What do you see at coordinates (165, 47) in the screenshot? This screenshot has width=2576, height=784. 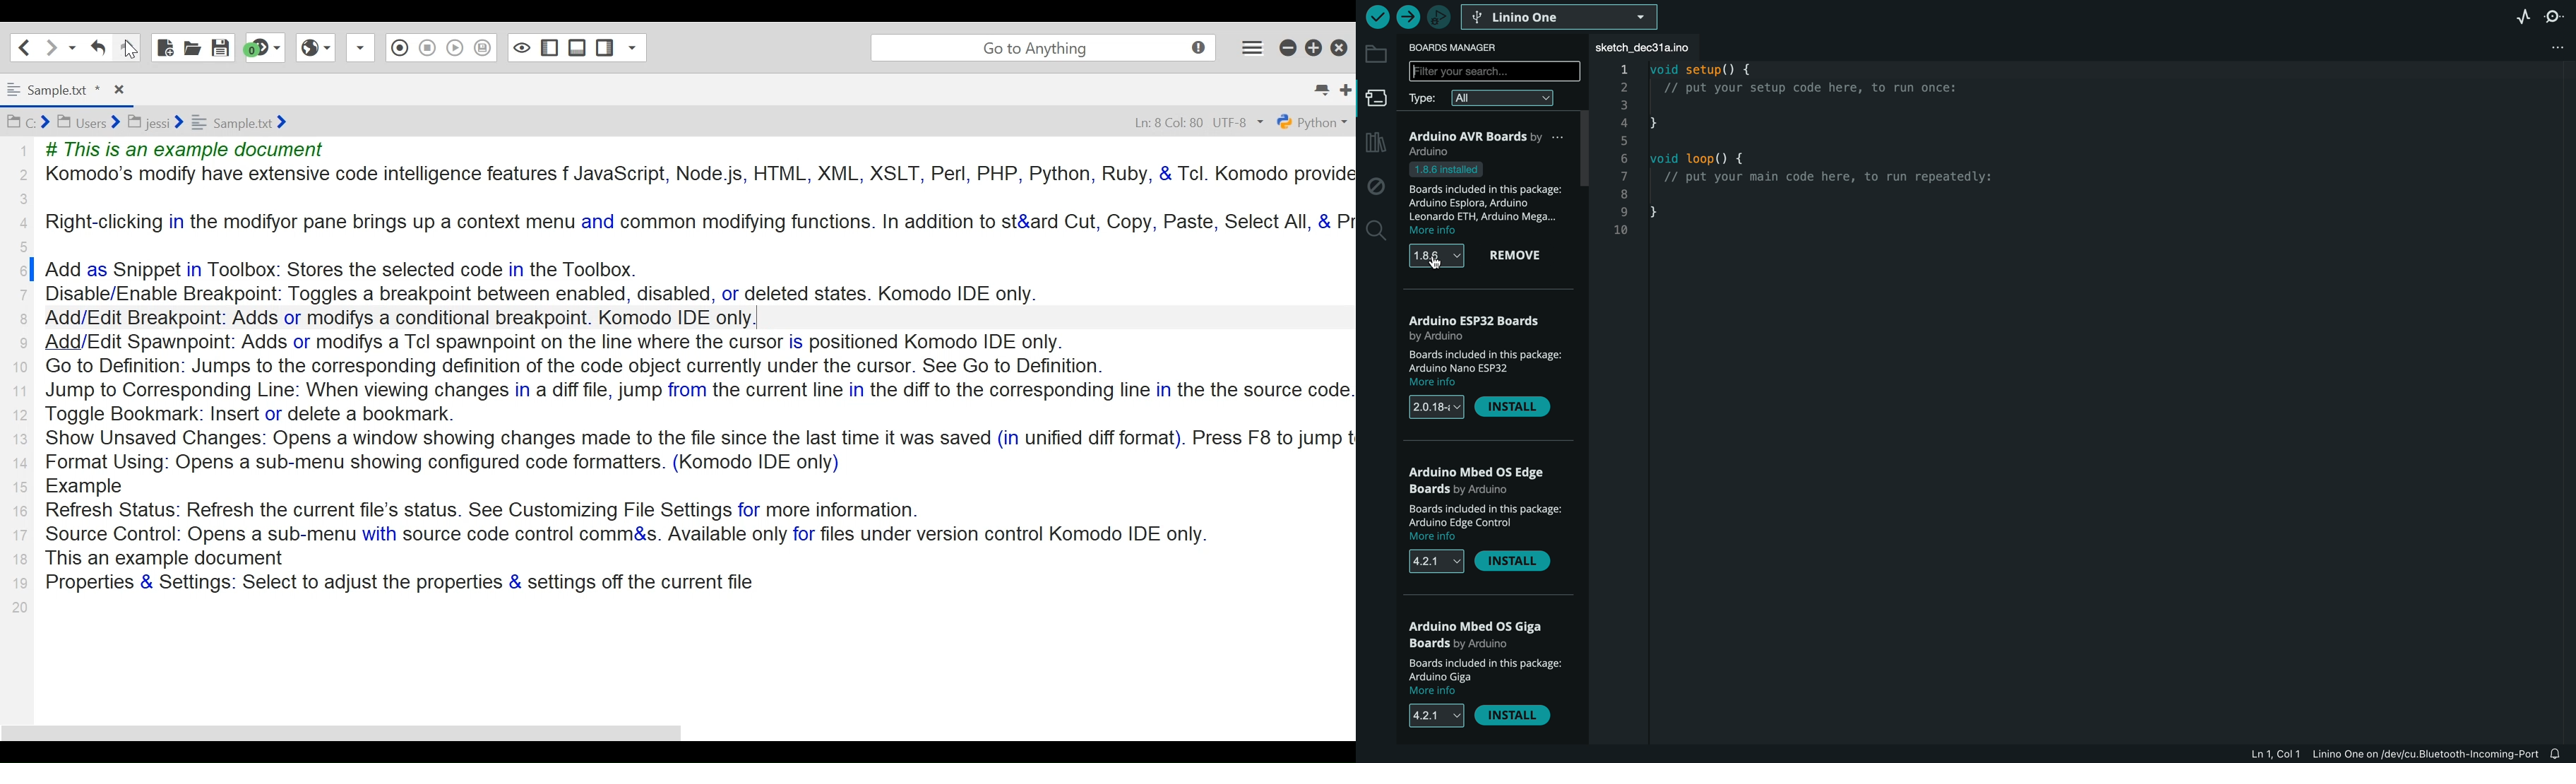 I see `New File` at bounding box center [165, 47].